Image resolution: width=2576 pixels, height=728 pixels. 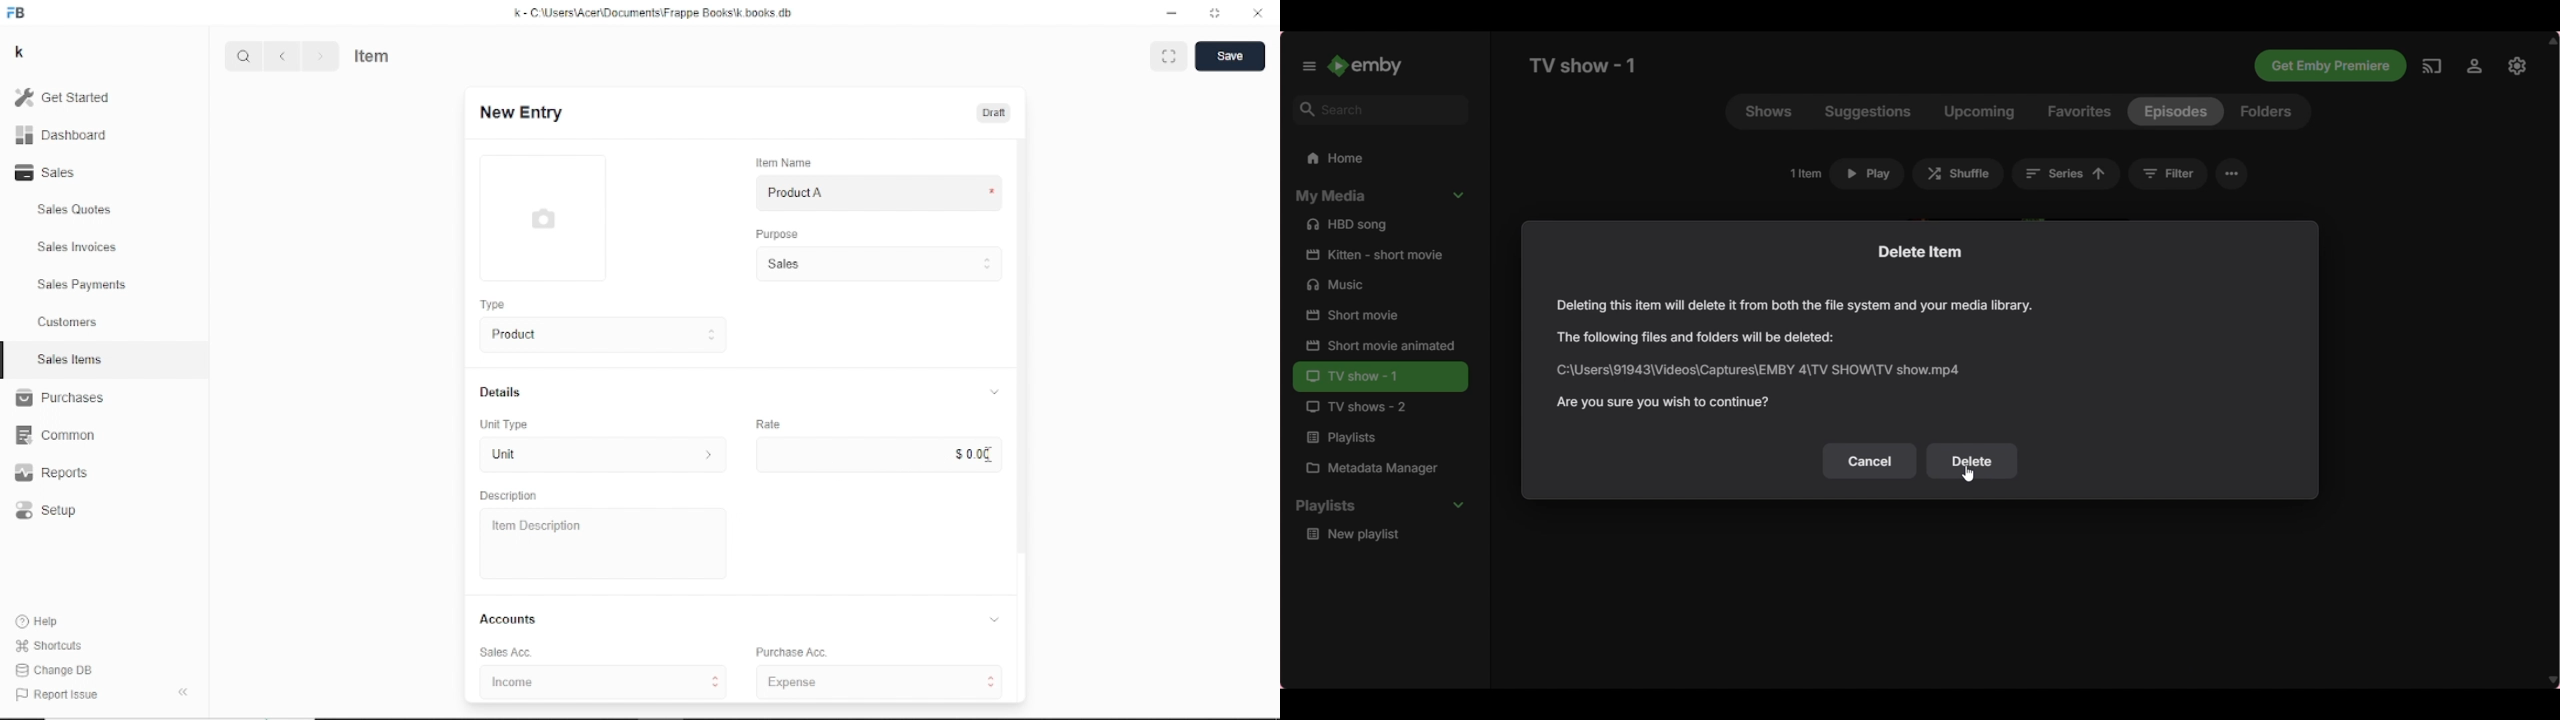 I want to click on Vertical scrollbar, so click(x=1023, y=345).